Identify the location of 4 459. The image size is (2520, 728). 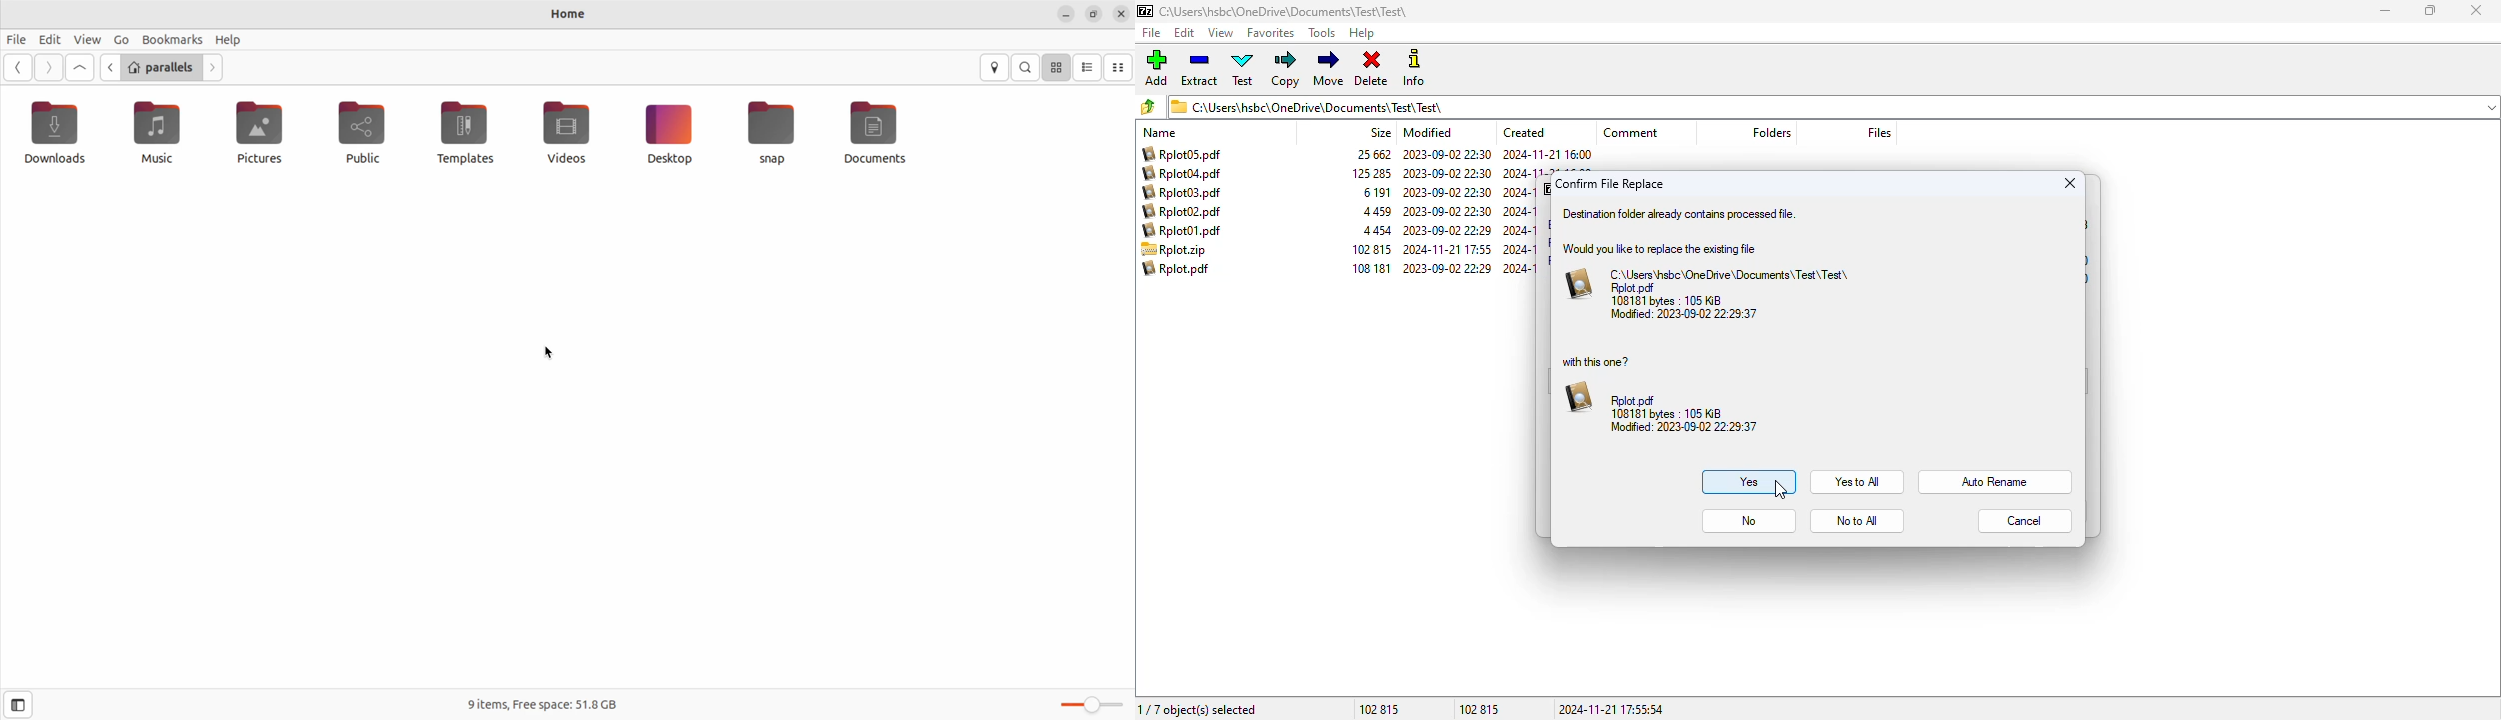
(1376, 212).